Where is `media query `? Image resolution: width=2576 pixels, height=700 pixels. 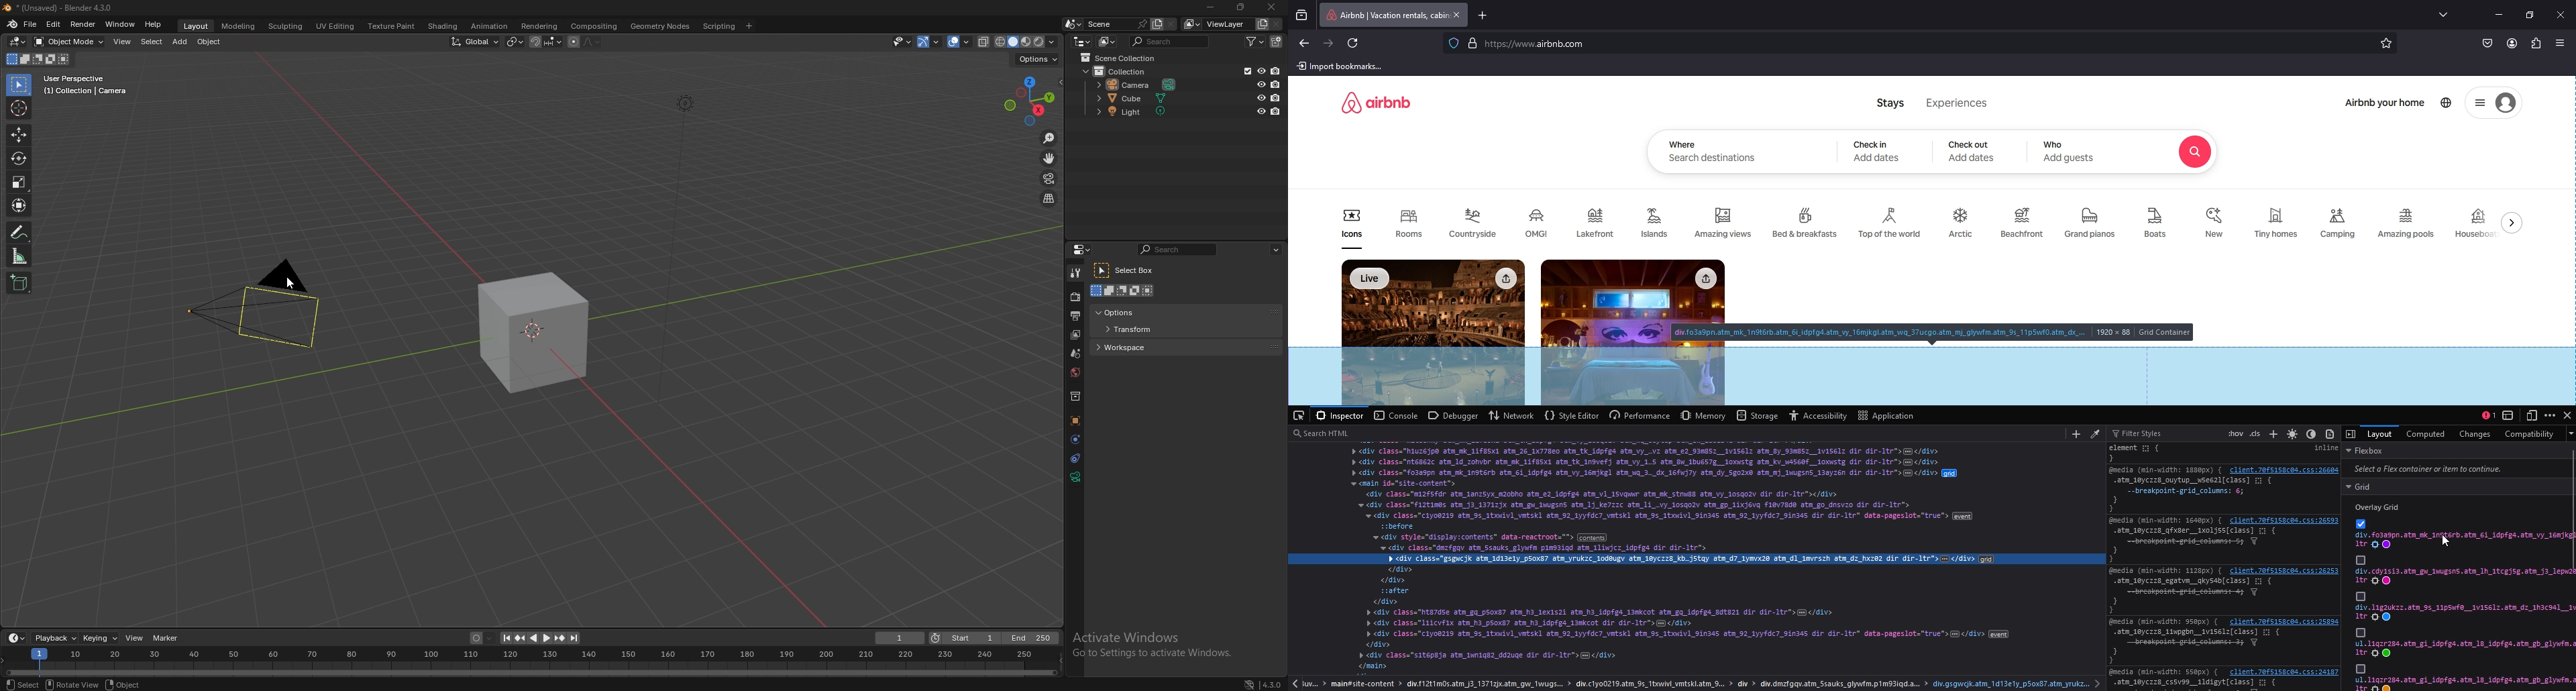
media query  is located at coordinates (2165, 621).